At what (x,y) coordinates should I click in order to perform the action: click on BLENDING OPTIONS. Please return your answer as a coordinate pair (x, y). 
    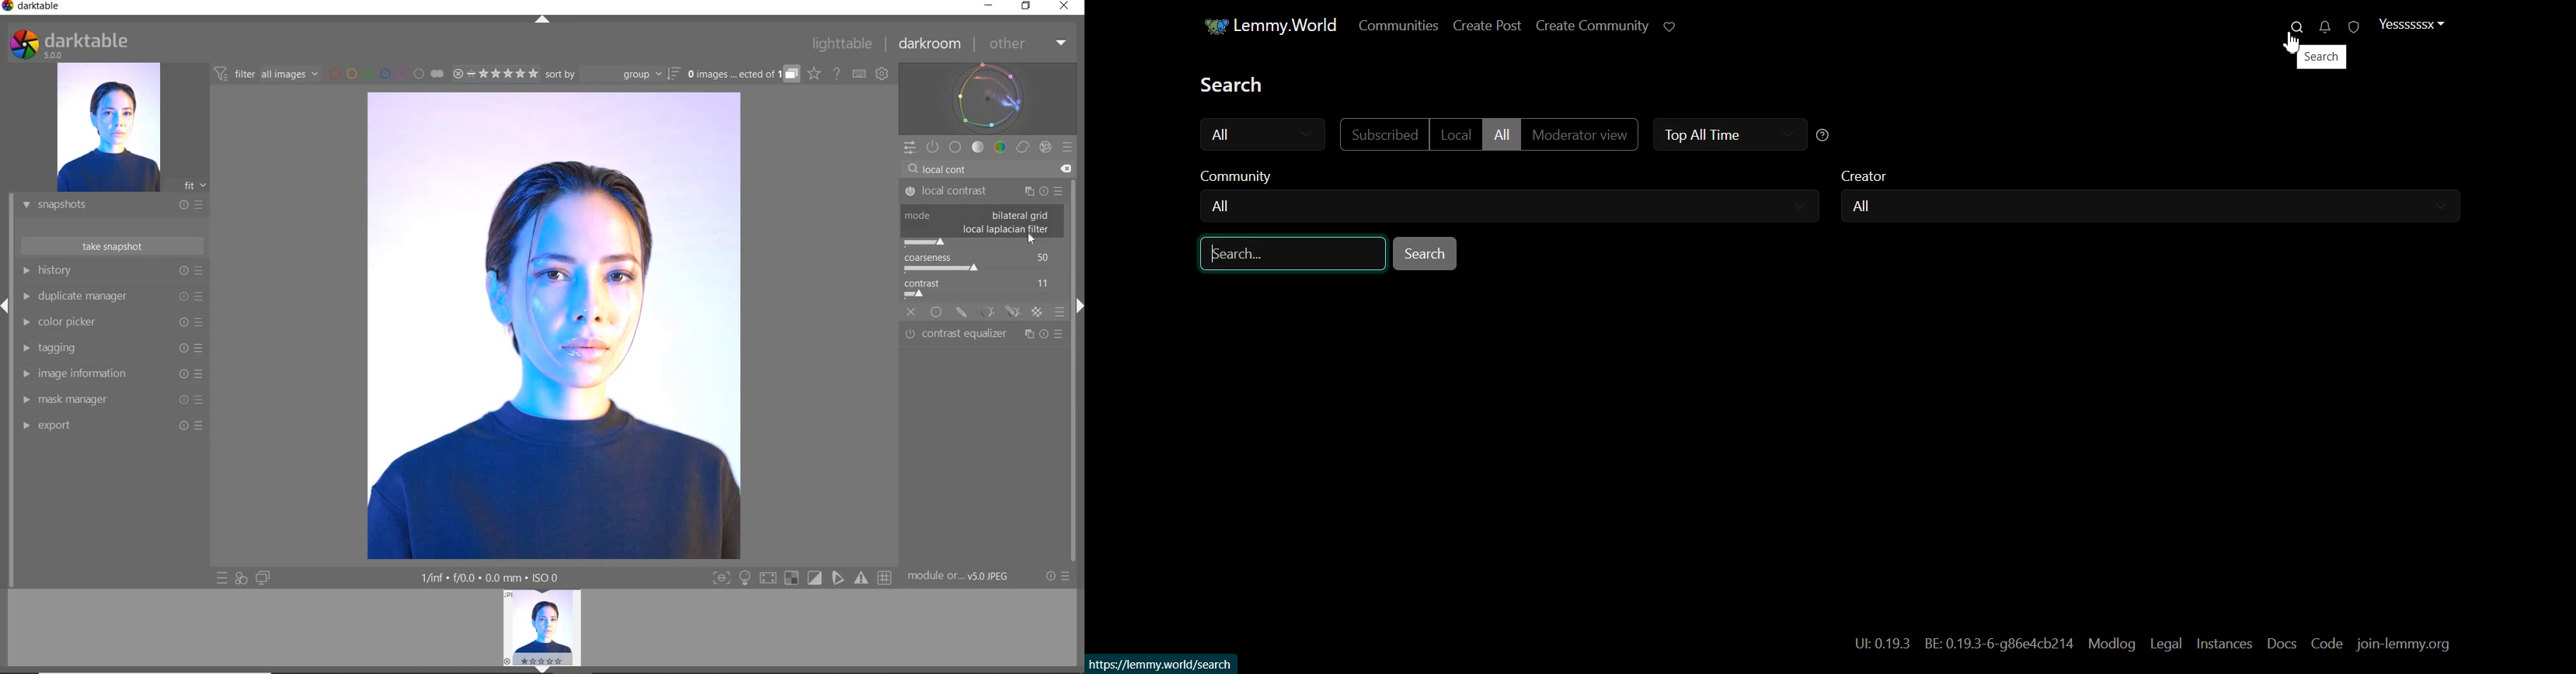
    Looking at the image, I should click on (1061, 312).